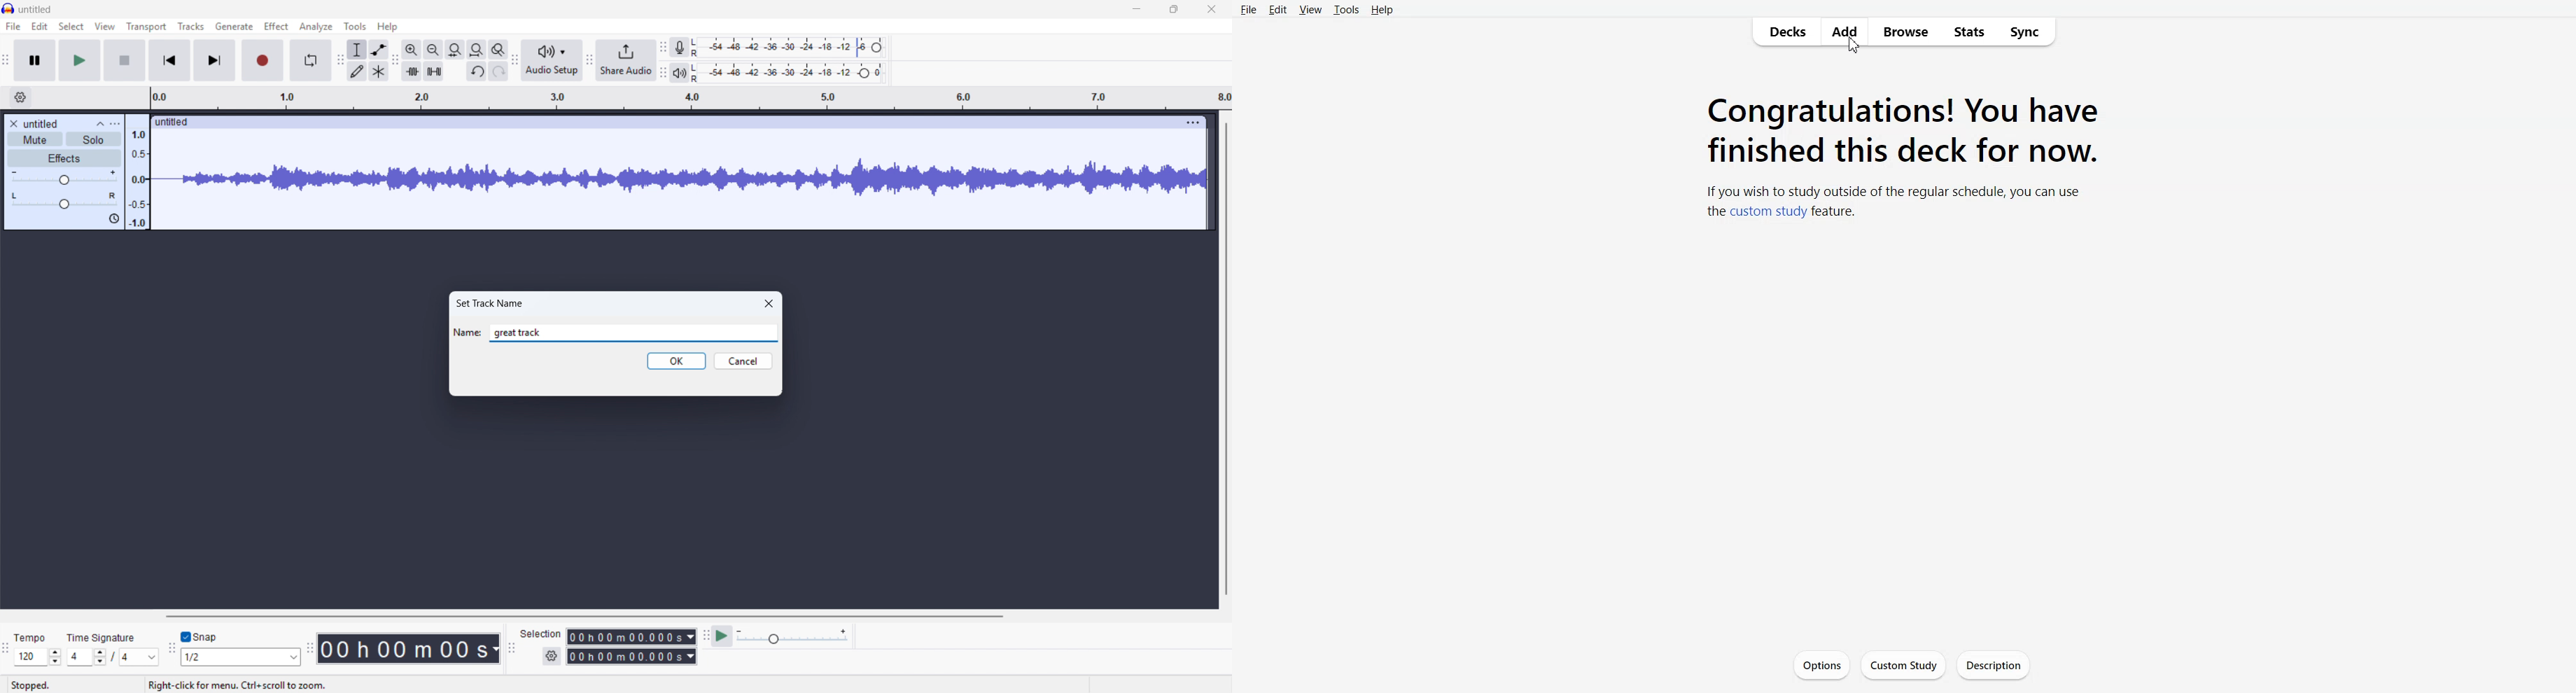 The height and width of the screenshot is (700, 2576). Describe the element at coordinates (792, 636) in the screenshot. I see `` at that location.